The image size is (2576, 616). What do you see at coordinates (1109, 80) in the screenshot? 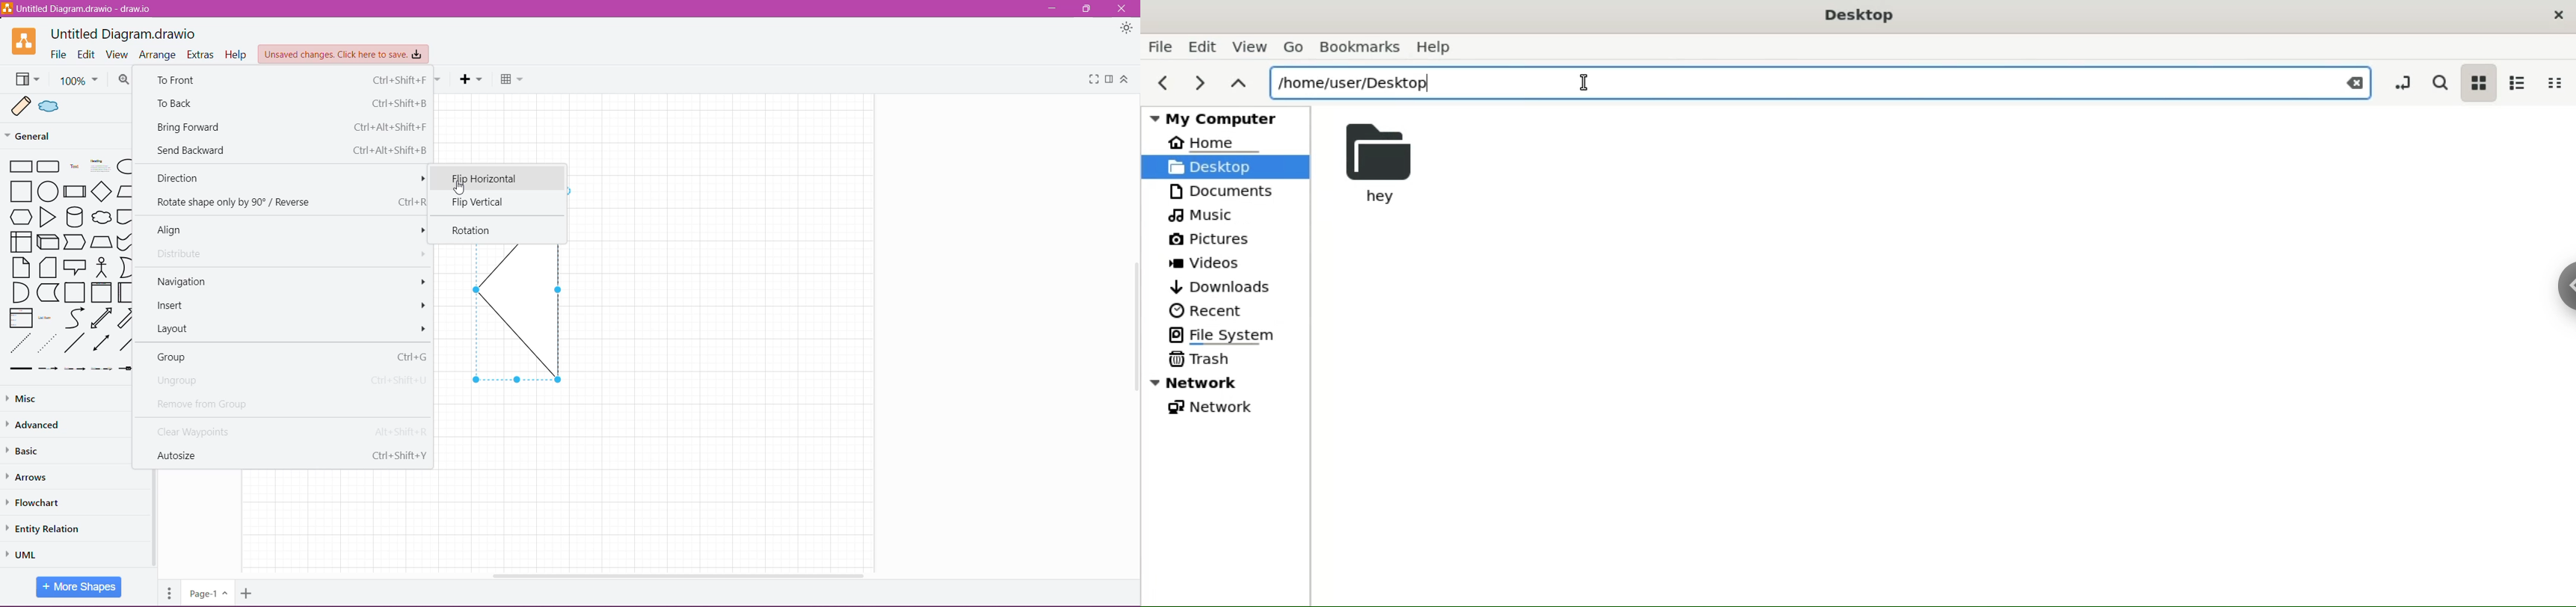
I see `Format` at bounding box center [1109, 80].